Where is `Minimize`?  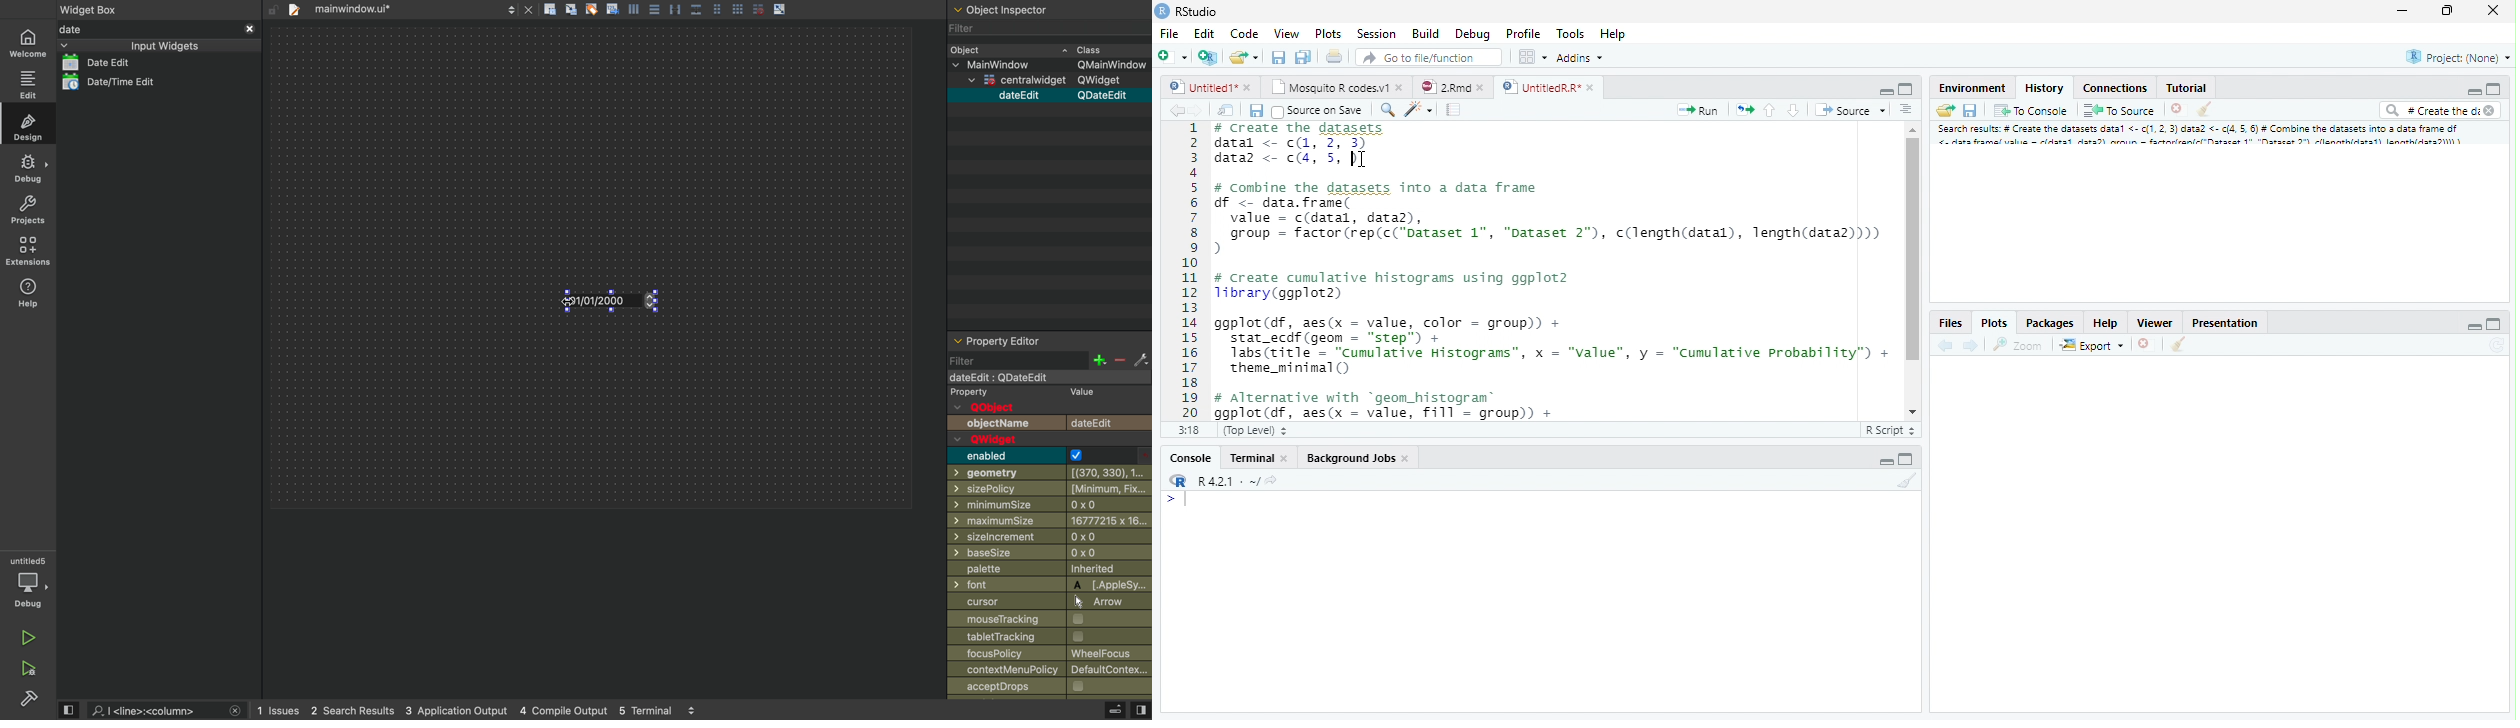 Minimize is located at coordinates (2473, 92).